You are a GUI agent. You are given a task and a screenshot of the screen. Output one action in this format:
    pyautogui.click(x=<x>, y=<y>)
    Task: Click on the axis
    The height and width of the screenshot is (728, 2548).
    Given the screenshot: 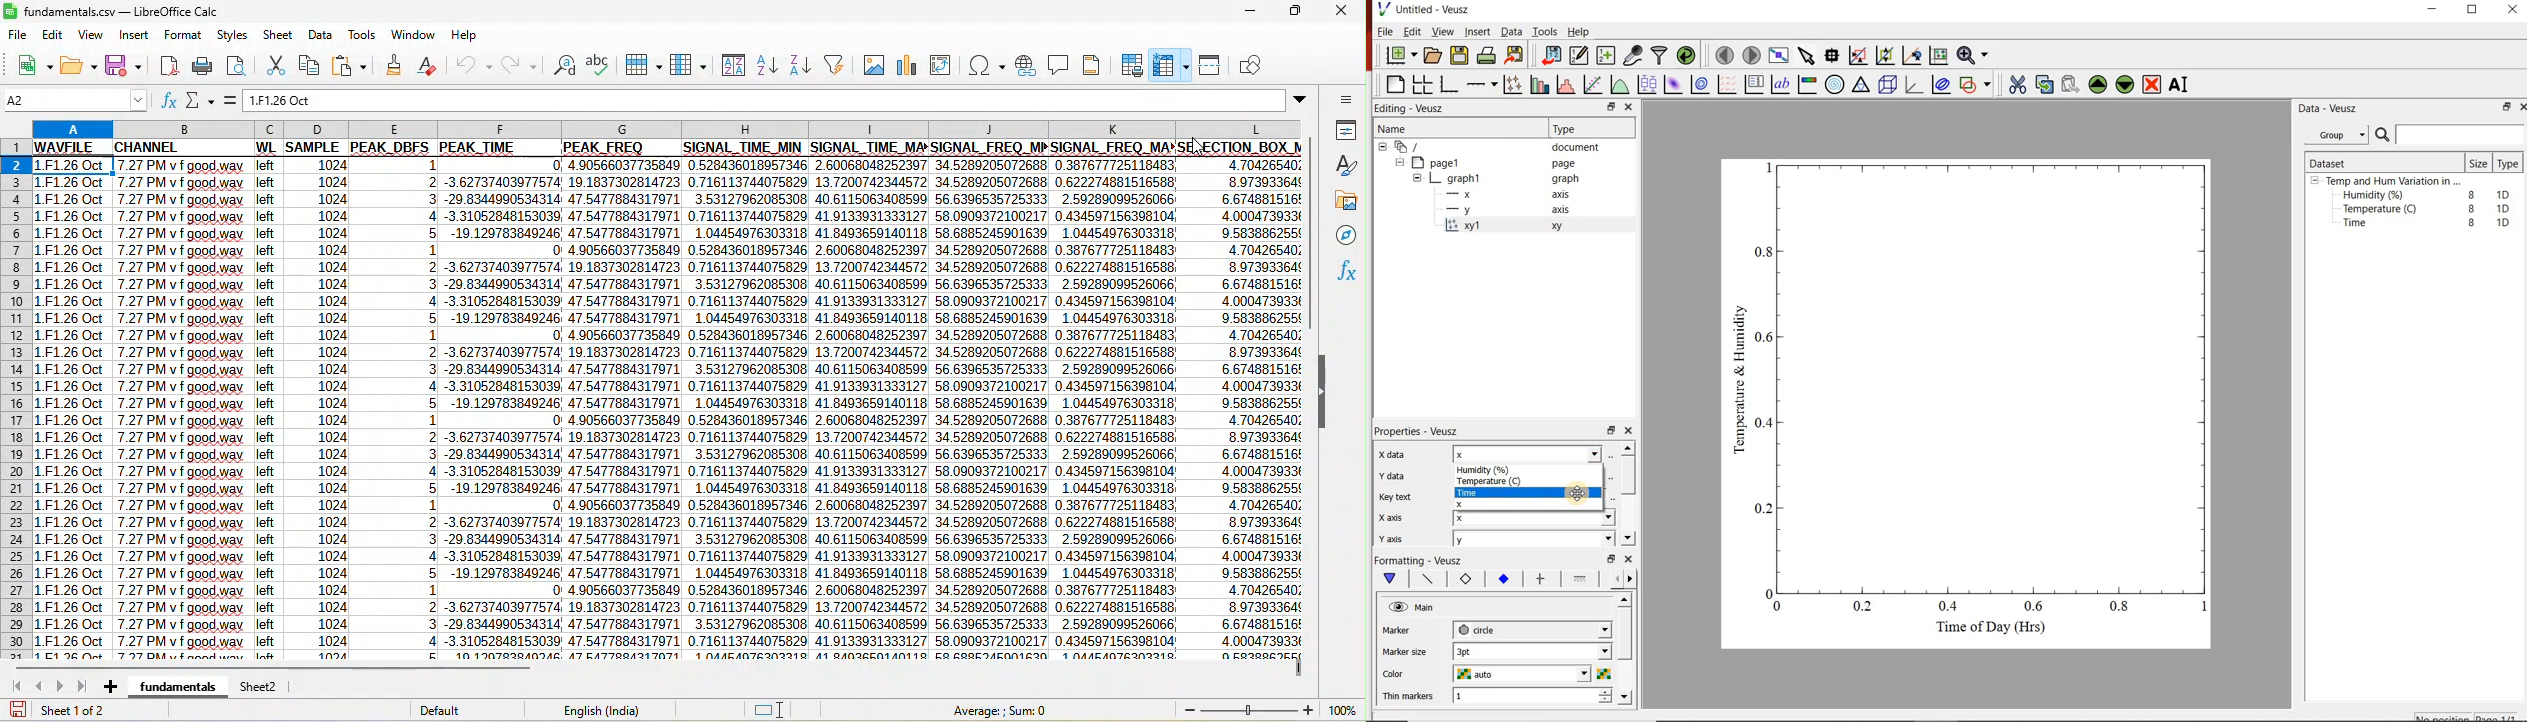 What is the action you would take?
    pyautogui.click(x=1565, y=196)
    